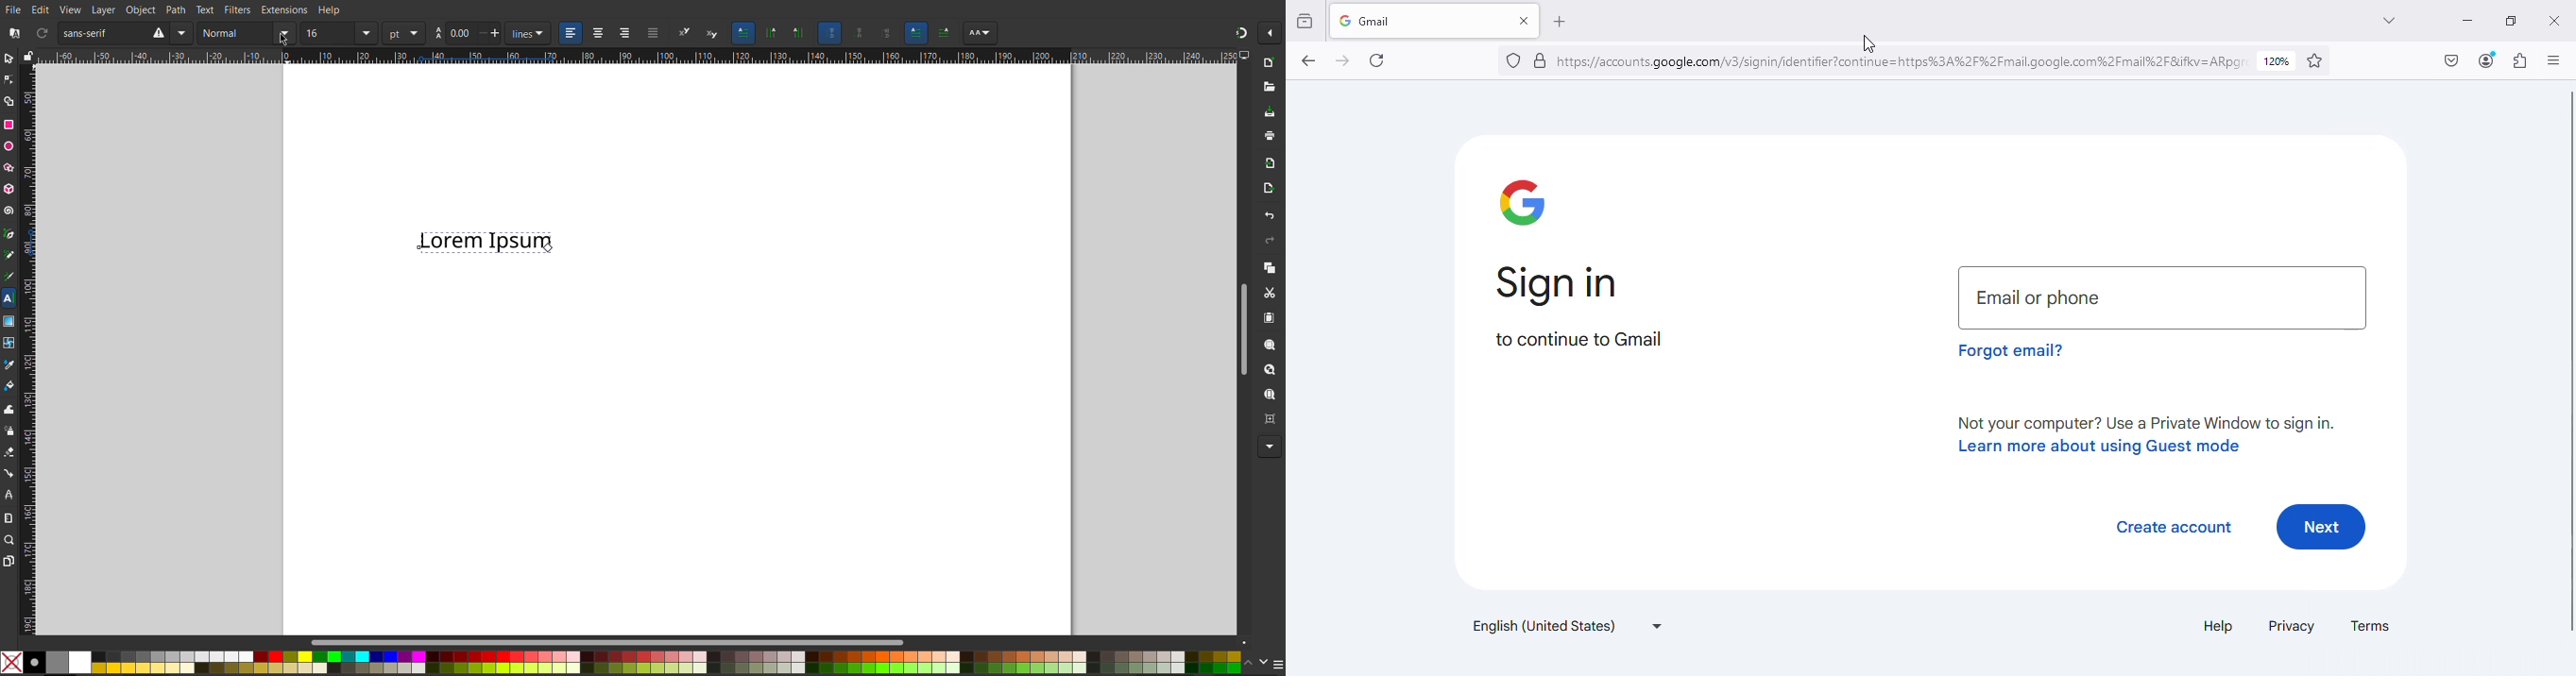 The width and height of the screenshot is (2576, 700). What do you see at coordinates (1902, 60) in the screenshot?
I see `link` at bounding box center [1902, 60].